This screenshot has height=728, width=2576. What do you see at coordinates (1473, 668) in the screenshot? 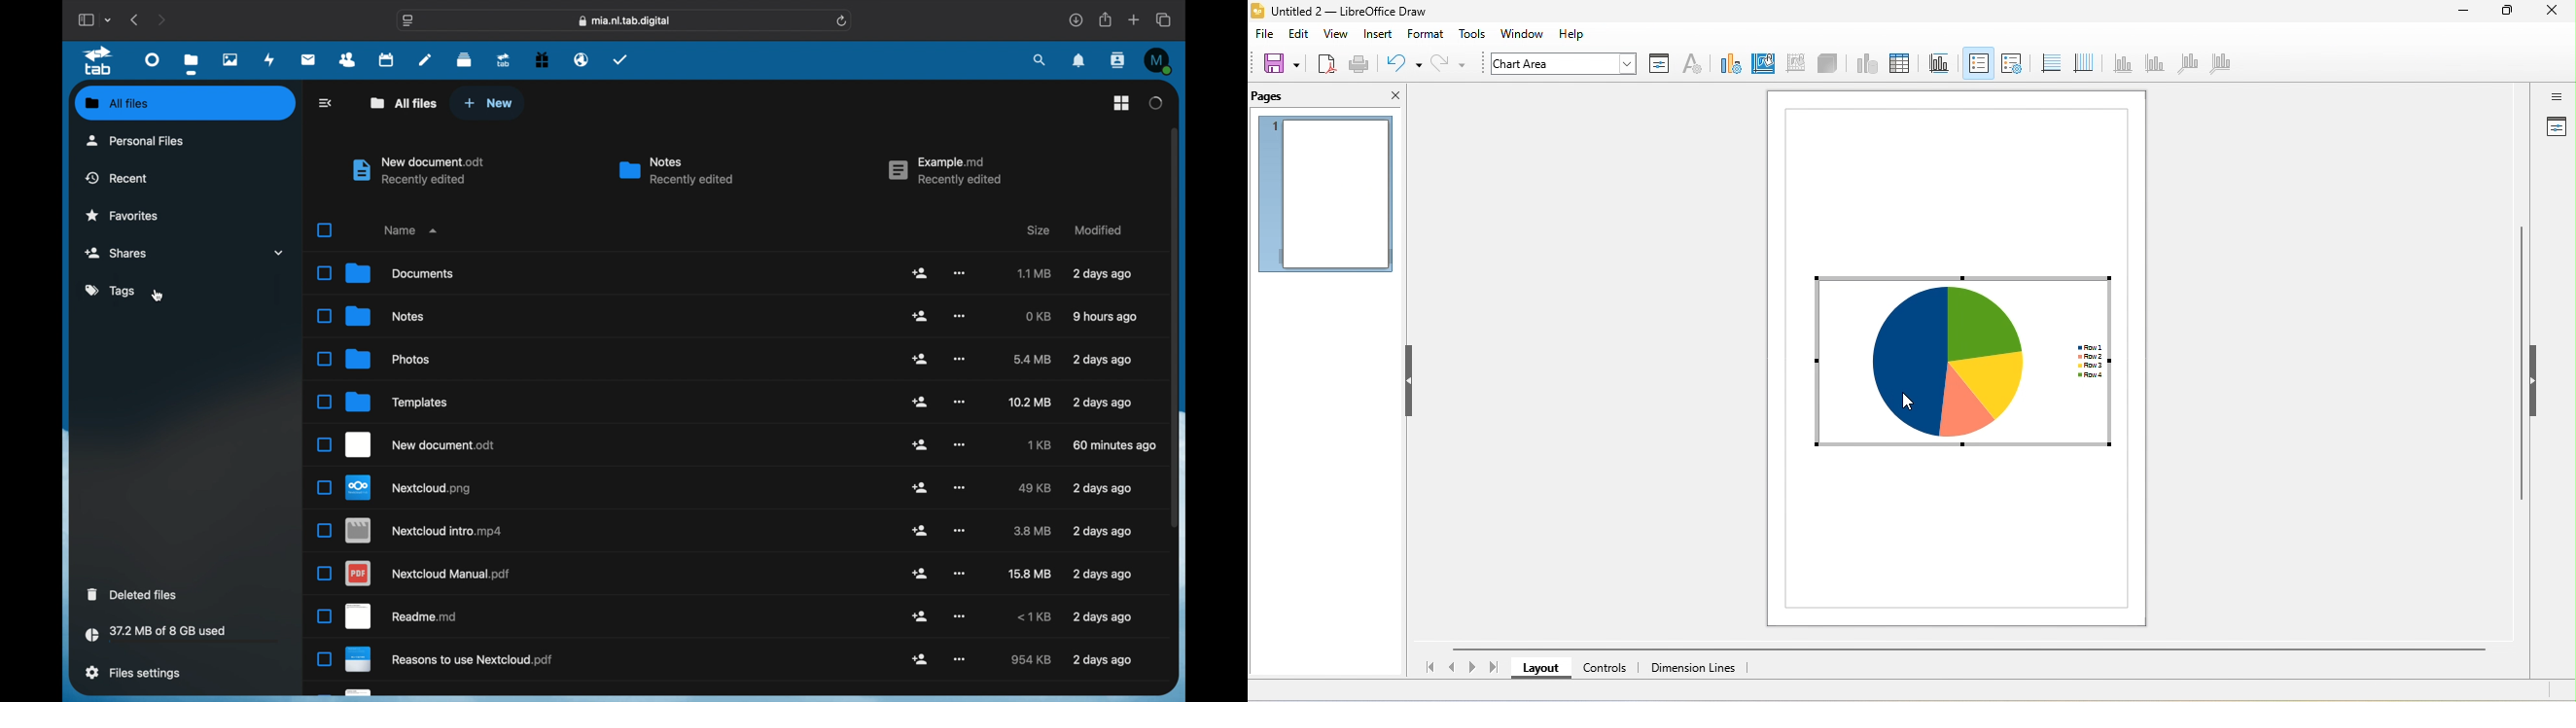
I see `next` at bounding box center [1473, 668].